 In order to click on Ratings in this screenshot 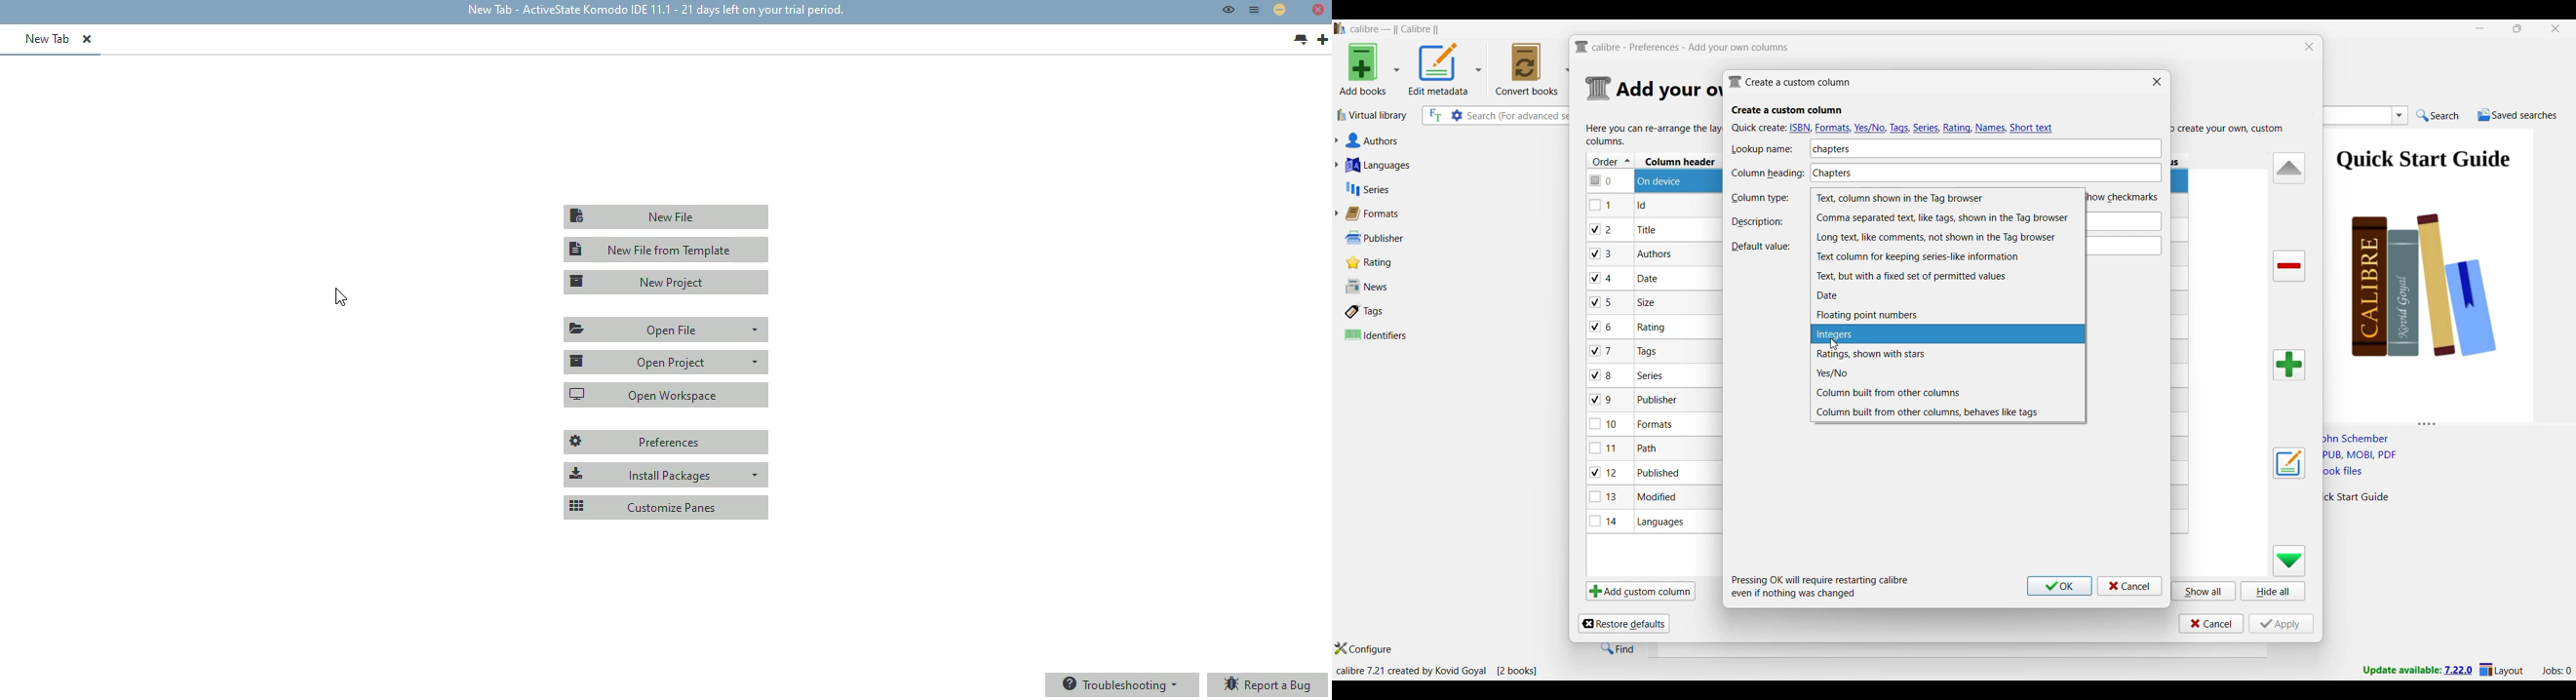, I will do `click(1948, 354)`.